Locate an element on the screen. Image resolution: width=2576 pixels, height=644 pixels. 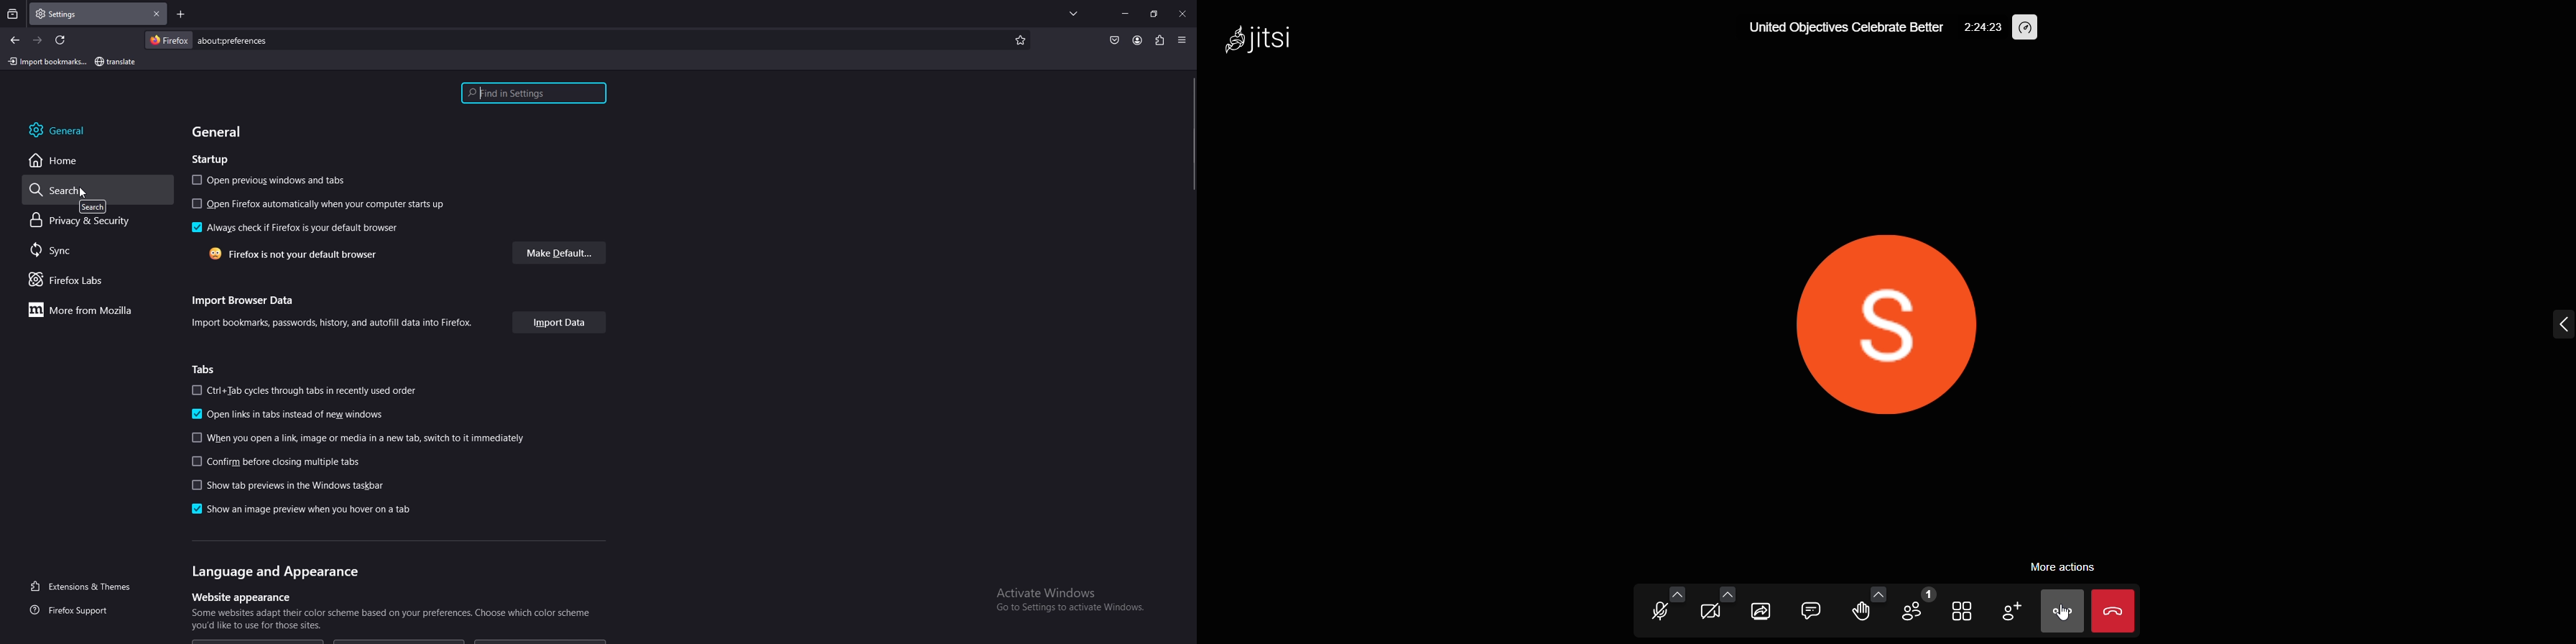
back is located at coordinates (16, 41).